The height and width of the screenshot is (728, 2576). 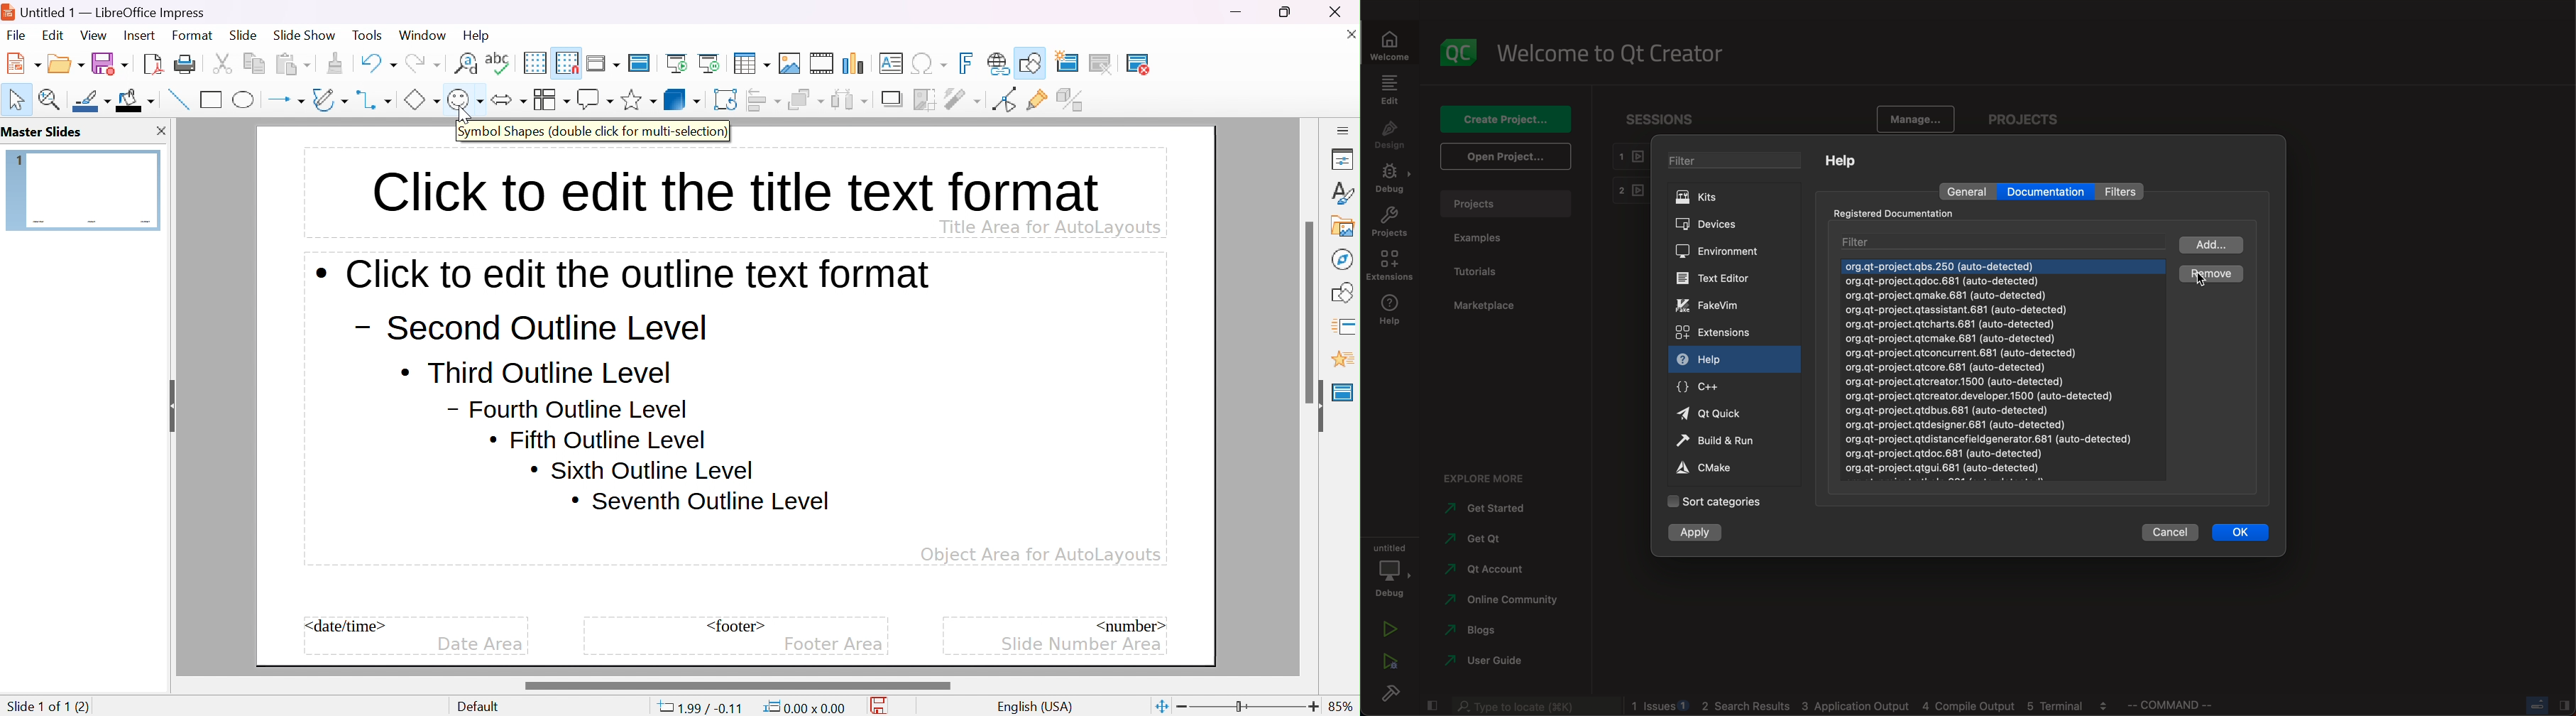 What do you see at coordinates (245, 99) in the screenshot?
I see `ellipse` at bounding box center [245, 99].